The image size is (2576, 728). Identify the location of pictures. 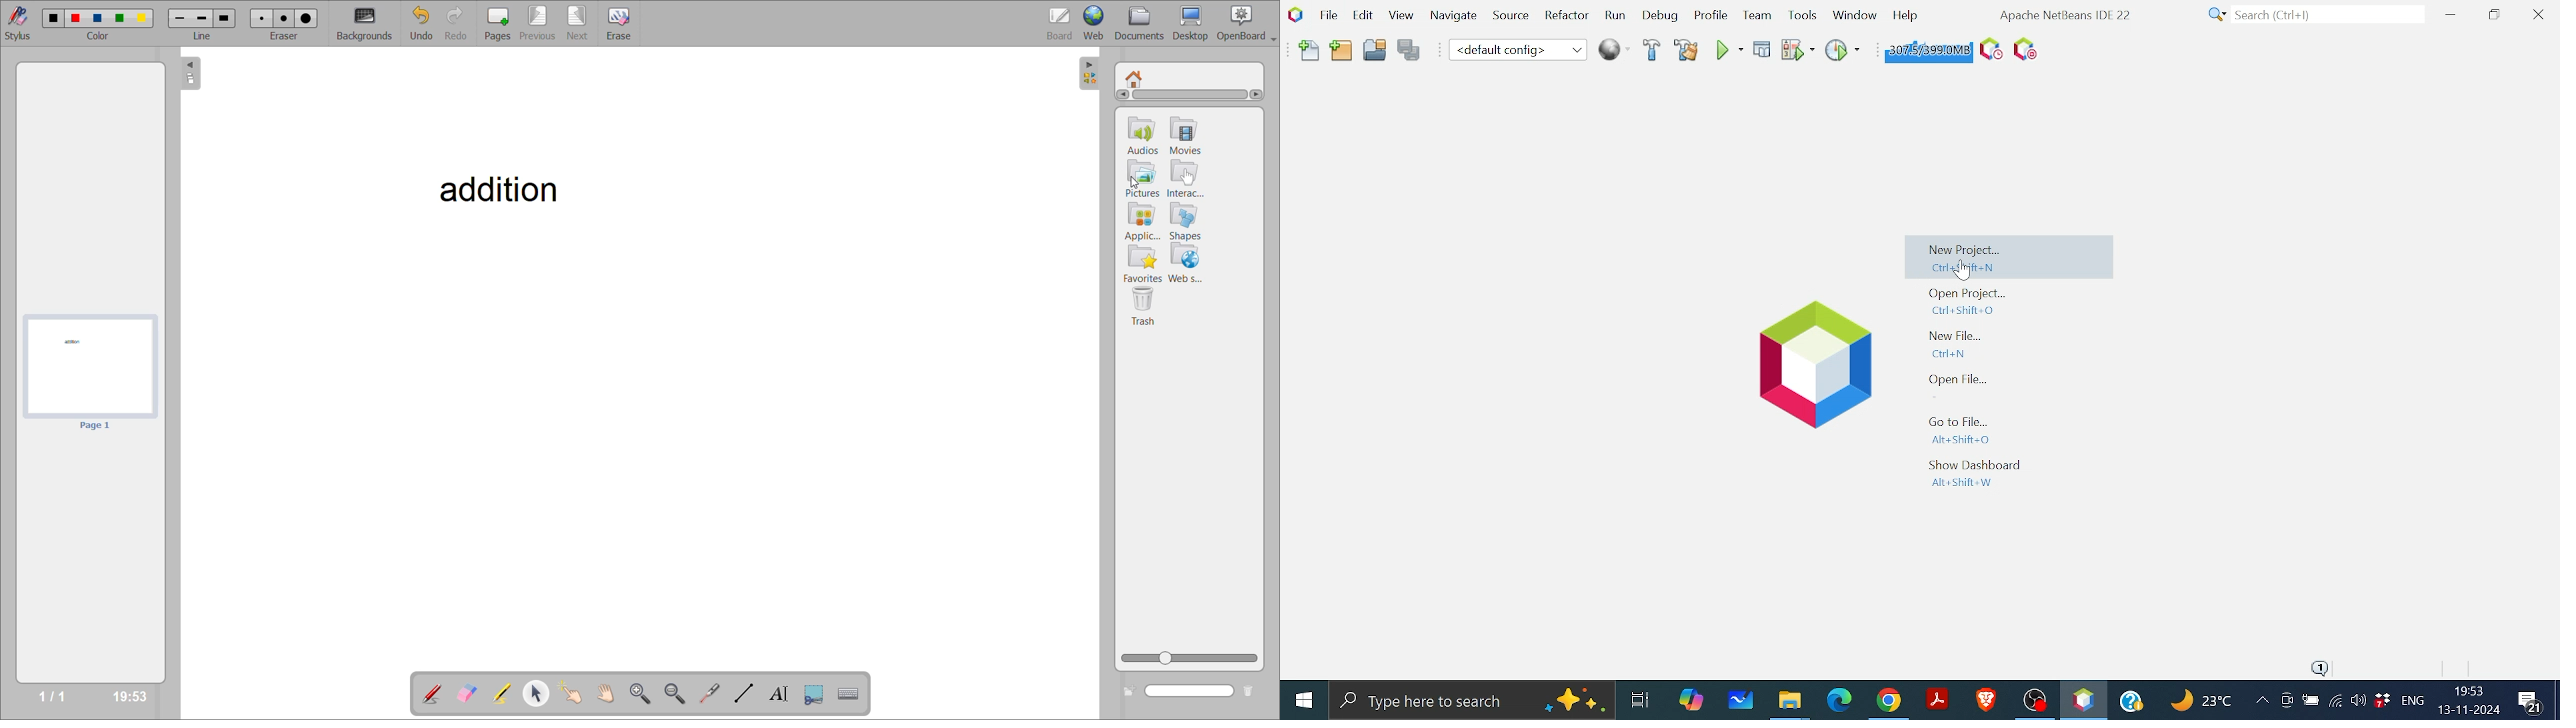
(1143, 181).